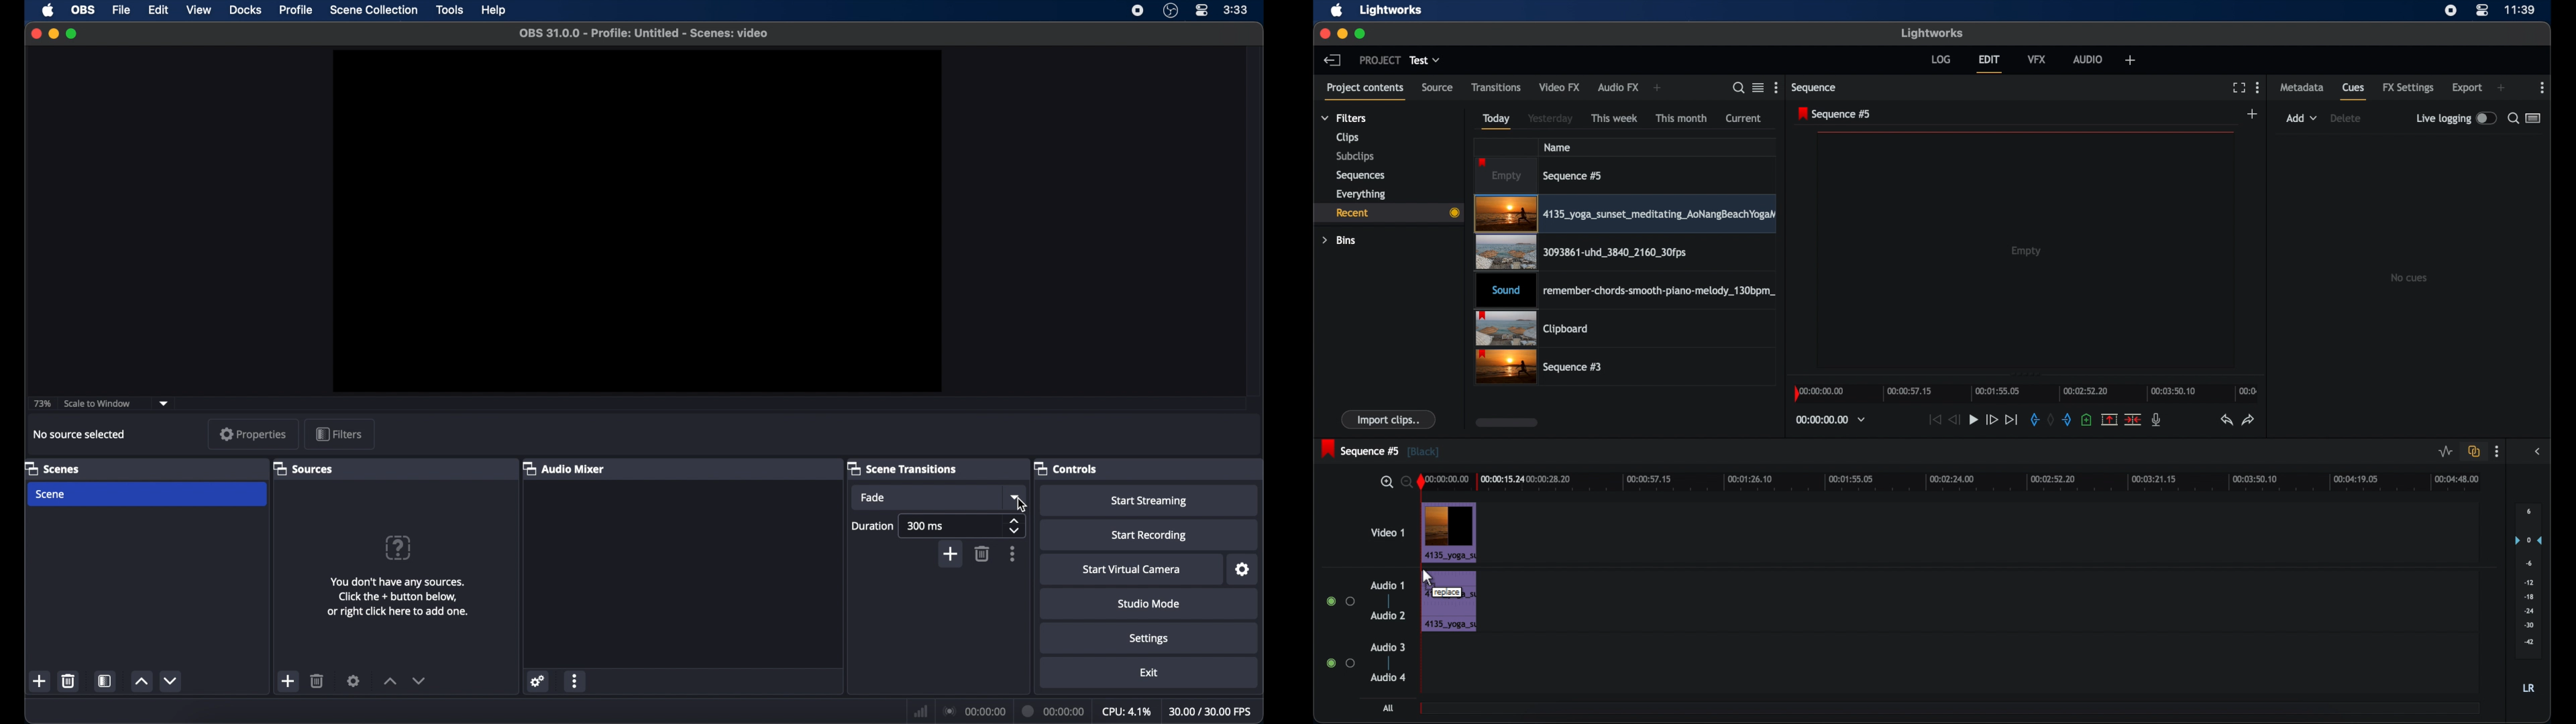  I want to click on more options, so click(1013, 554).